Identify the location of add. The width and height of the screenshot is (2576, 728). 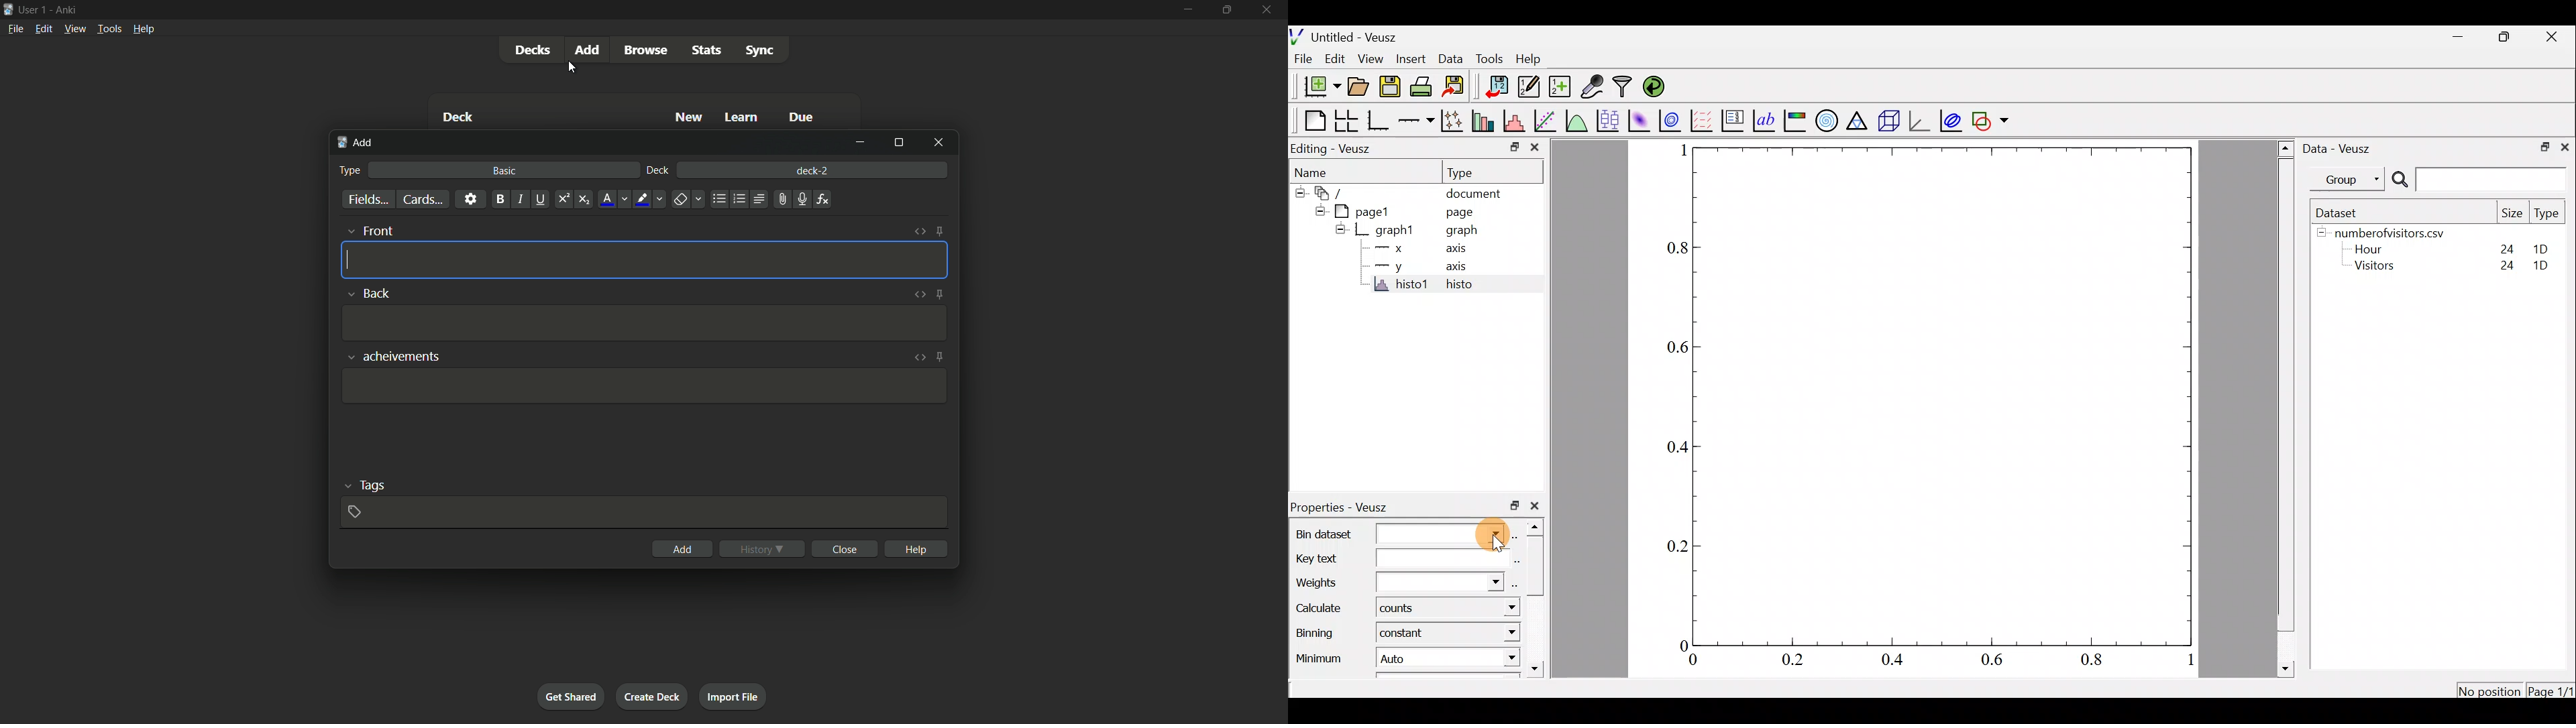
(586, 50).